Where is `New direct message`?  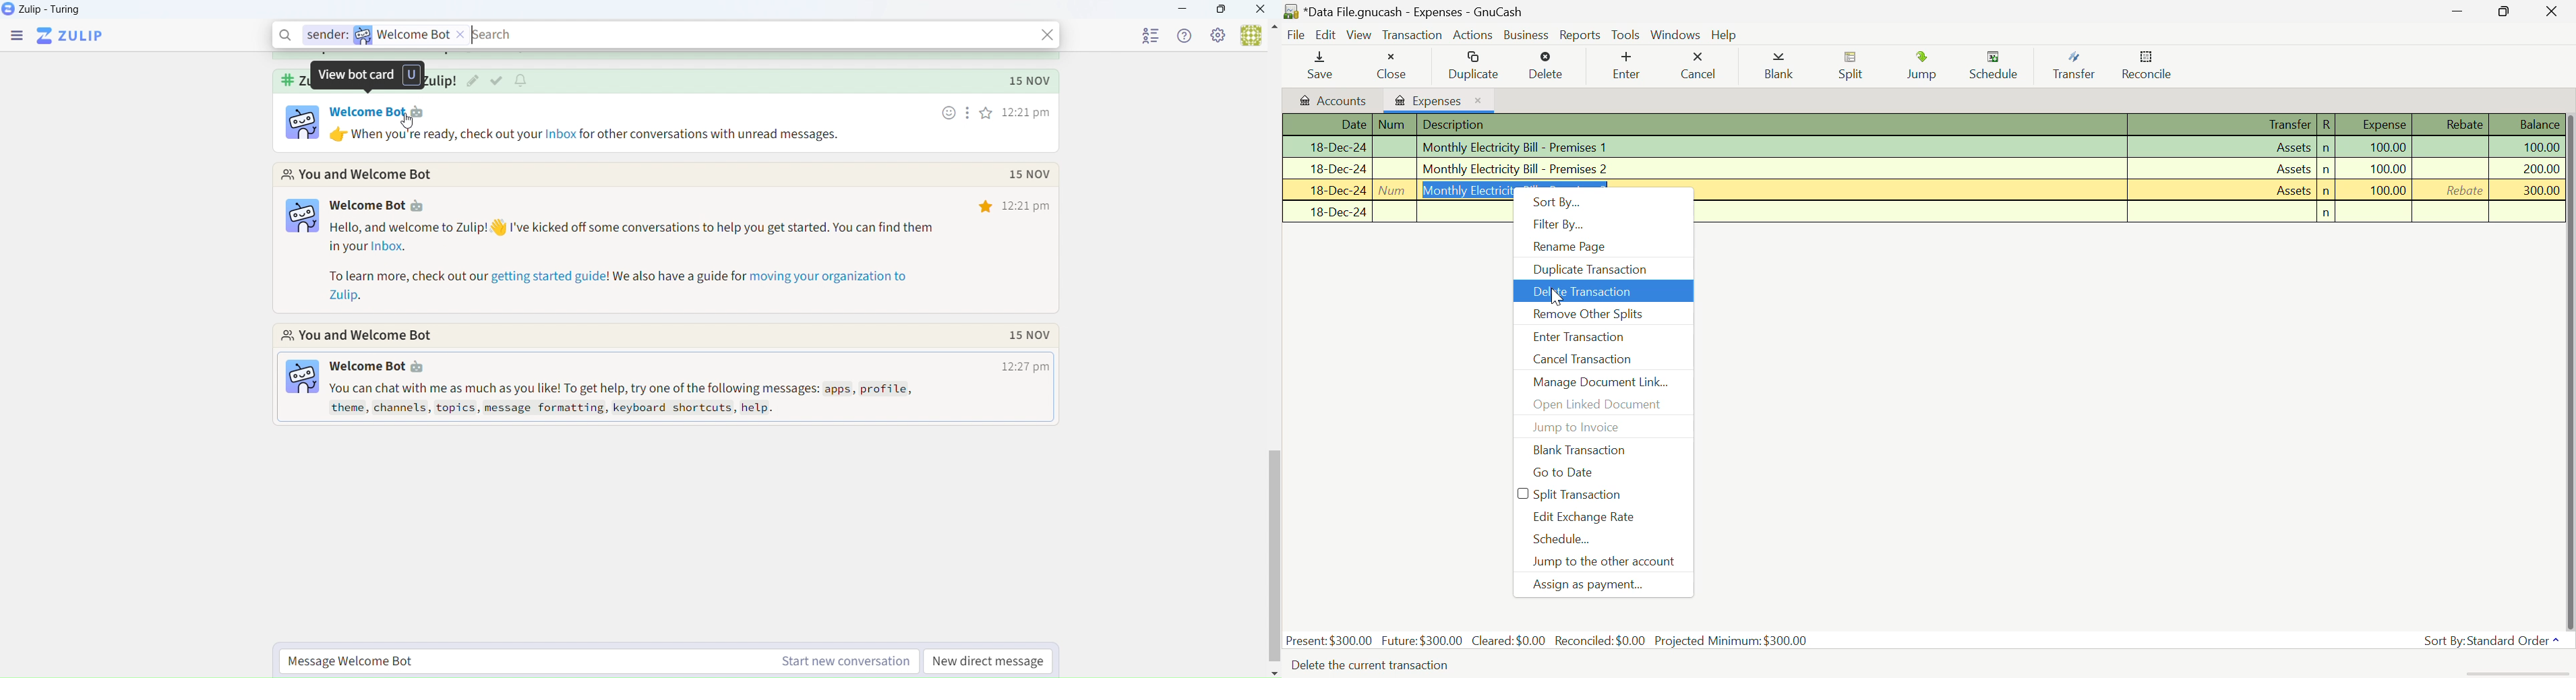 New direct message is located at coordinates (991, 659).